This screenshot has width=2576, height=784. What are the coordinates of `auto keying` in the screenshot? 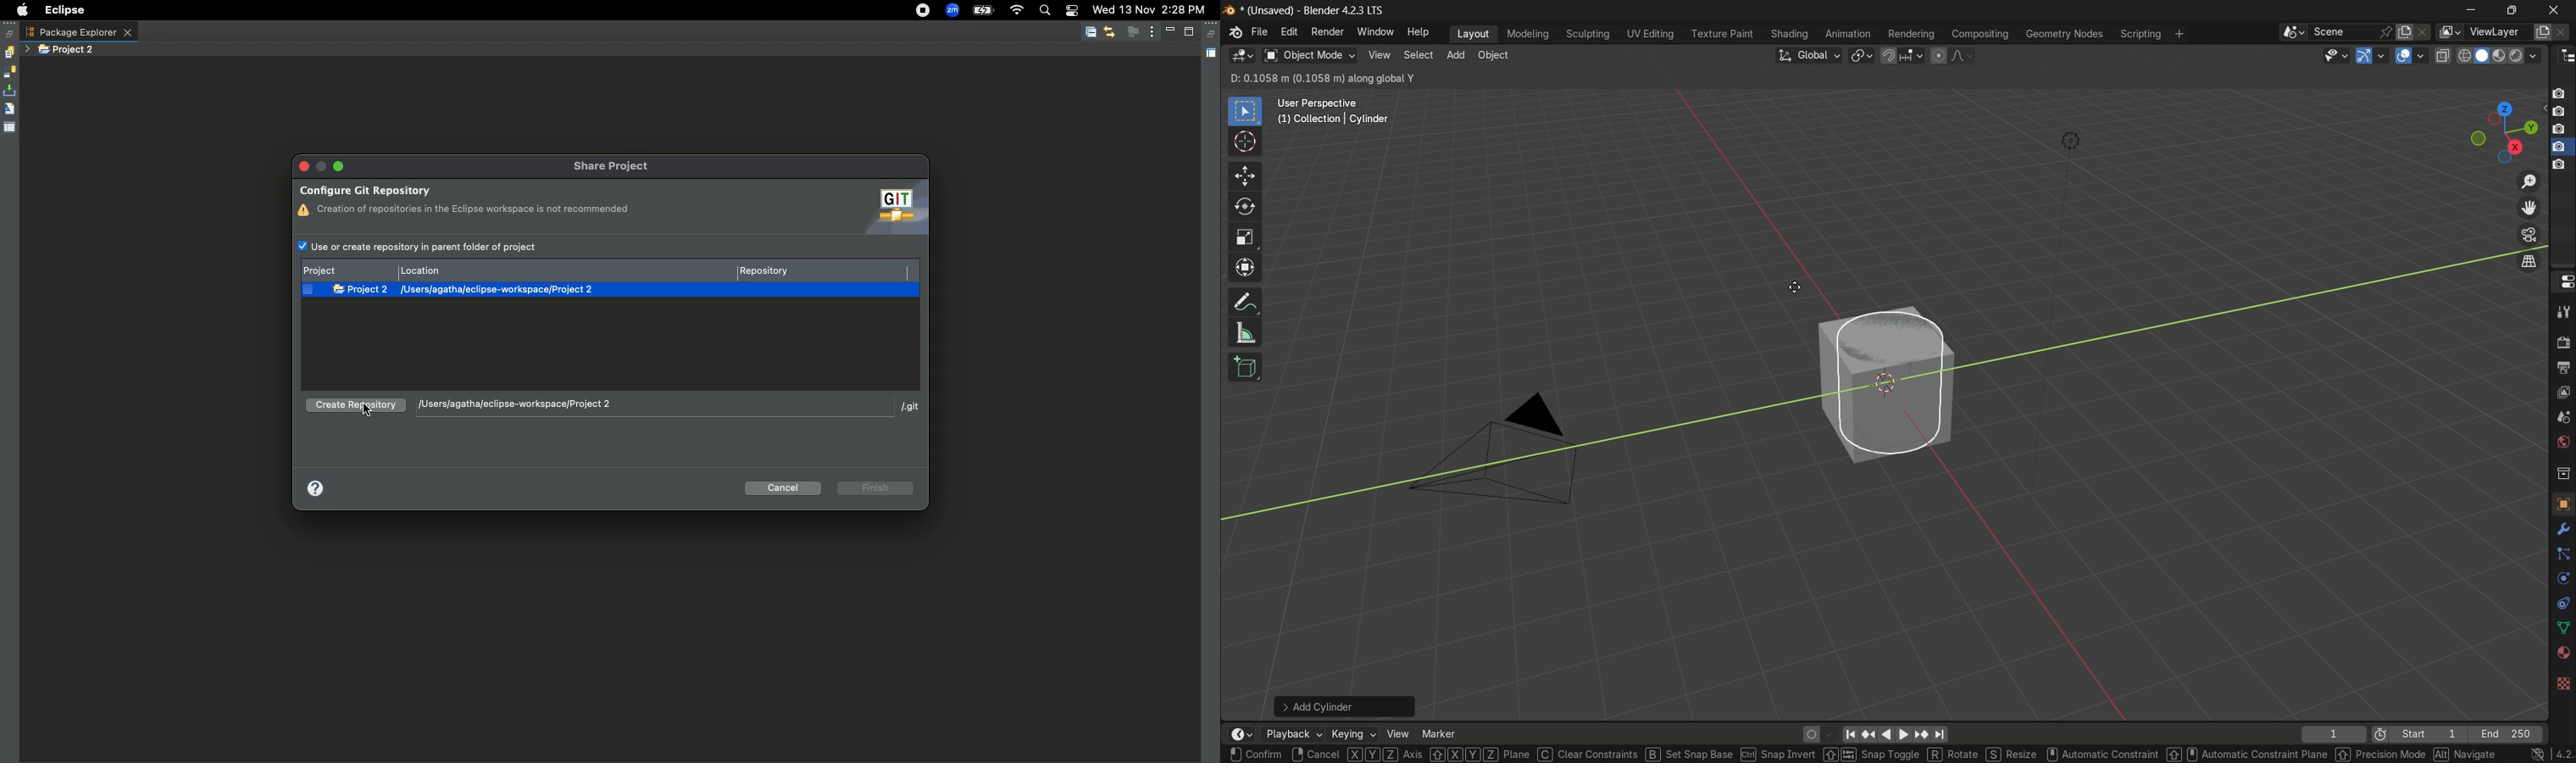 It's located at (1810, 735).